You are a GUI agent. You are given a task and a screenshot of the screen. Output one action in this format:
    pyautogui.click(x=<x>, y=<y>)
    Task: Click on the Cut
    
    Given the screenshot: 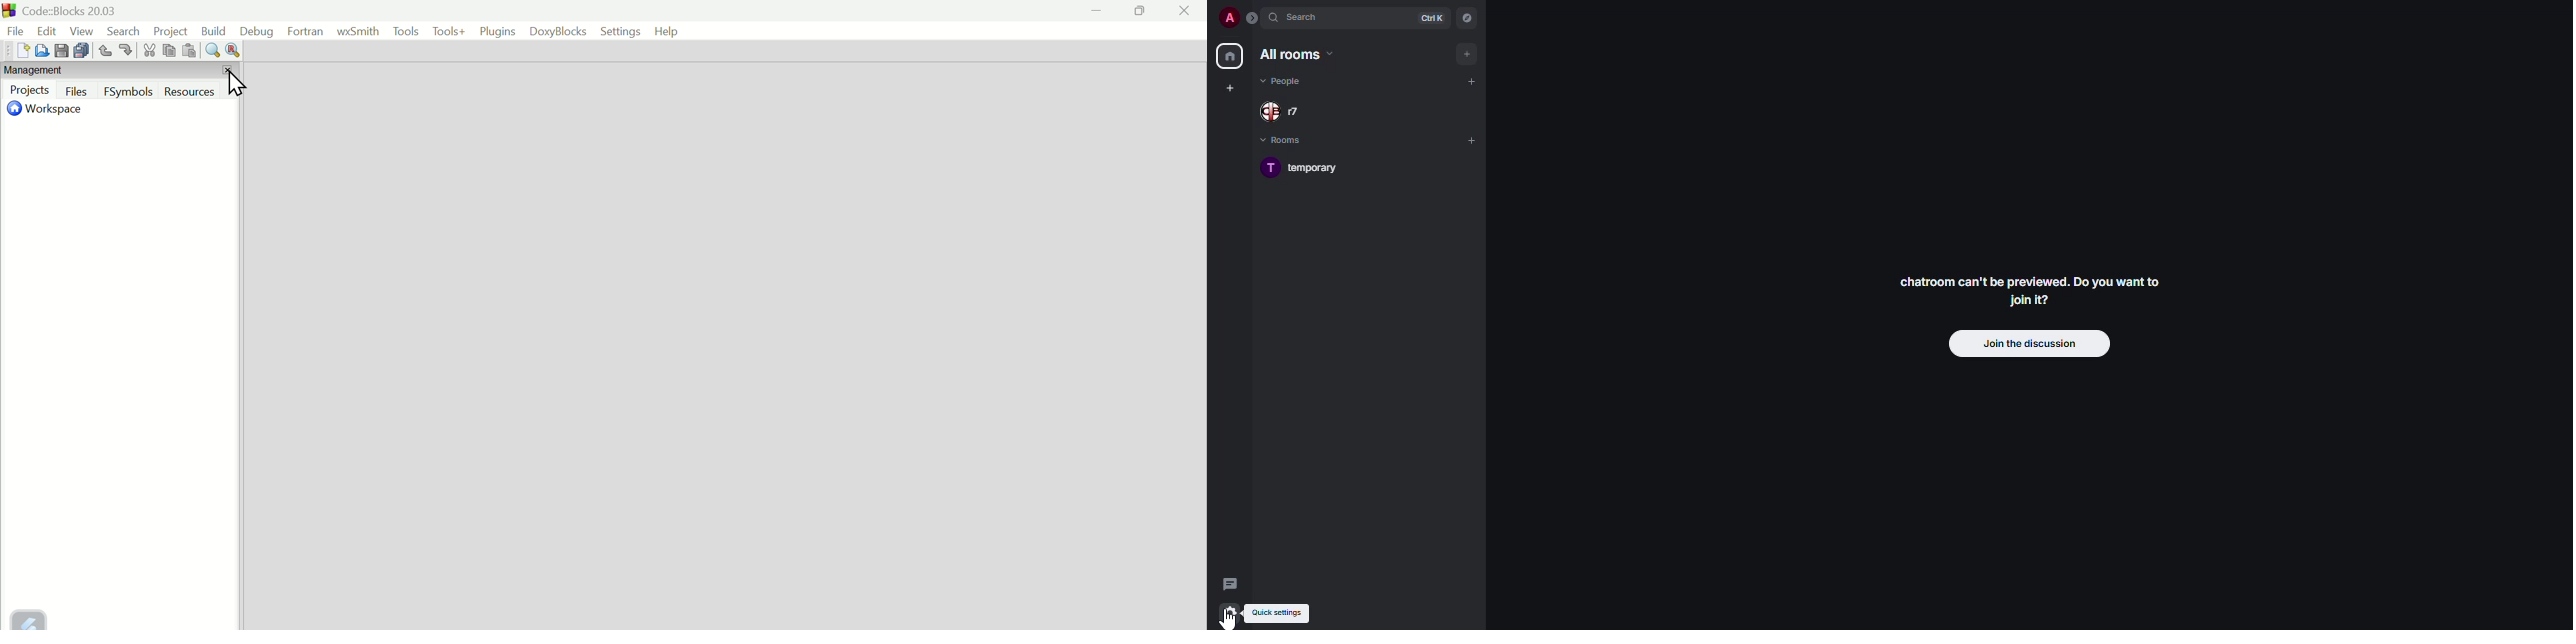 What is the action you would take?
    pyautogui.click(x=150, y=50)
    